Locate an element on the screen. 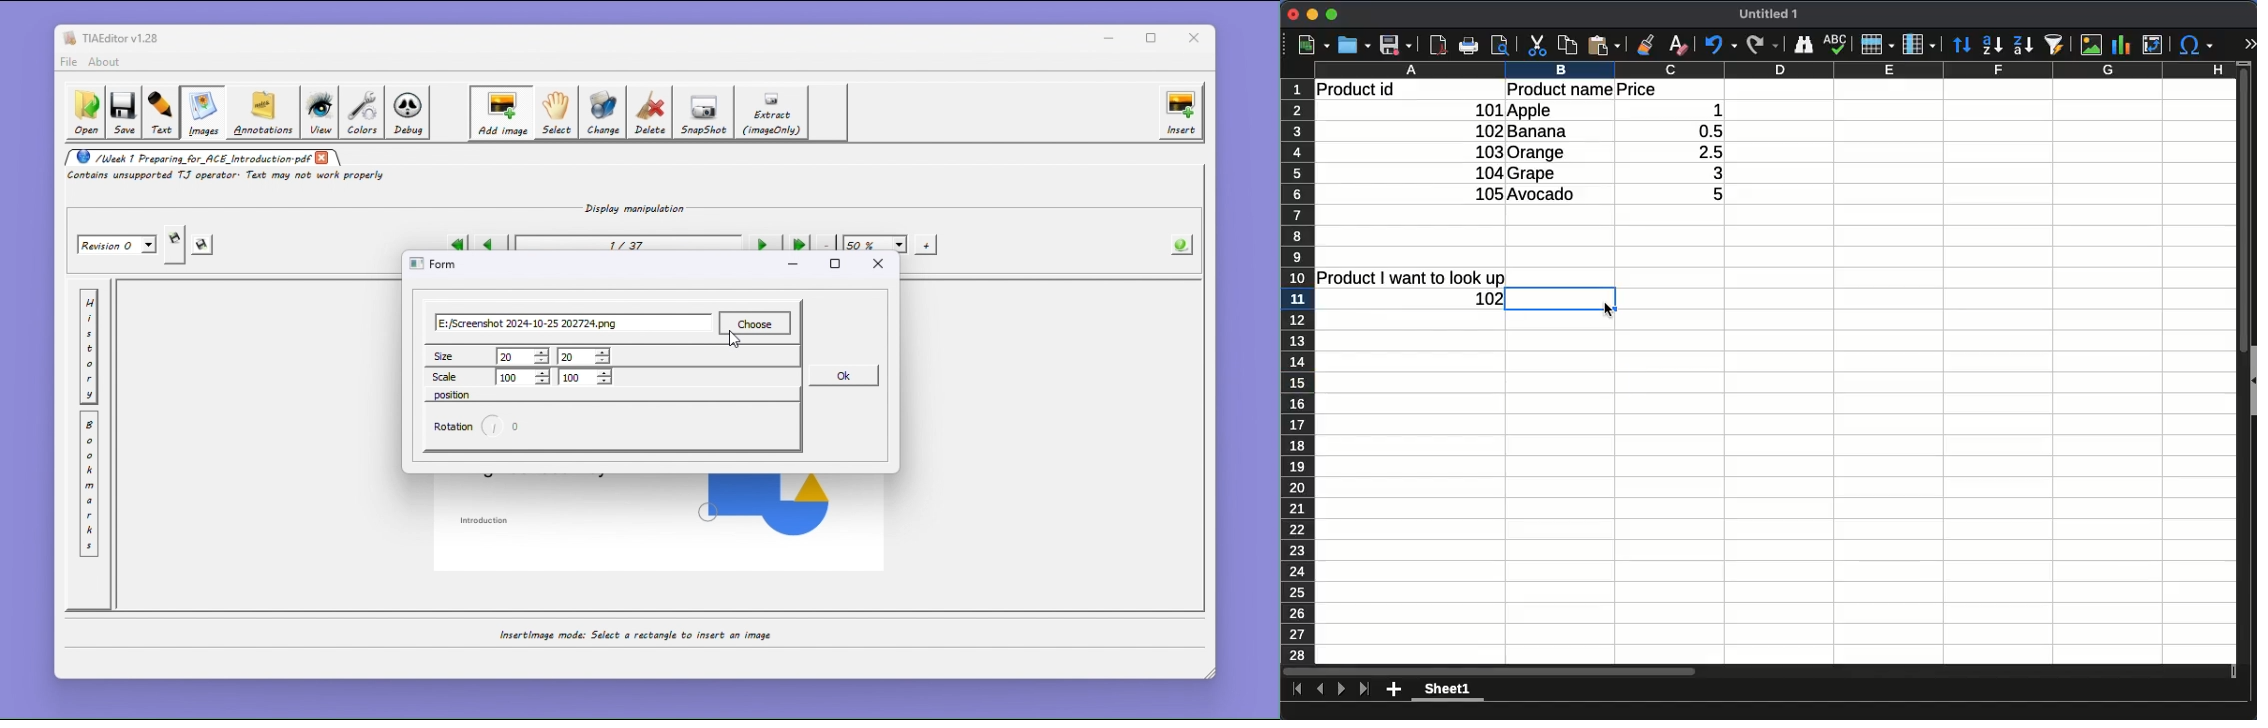  clone formatting is located at coordinates (1644, 45).